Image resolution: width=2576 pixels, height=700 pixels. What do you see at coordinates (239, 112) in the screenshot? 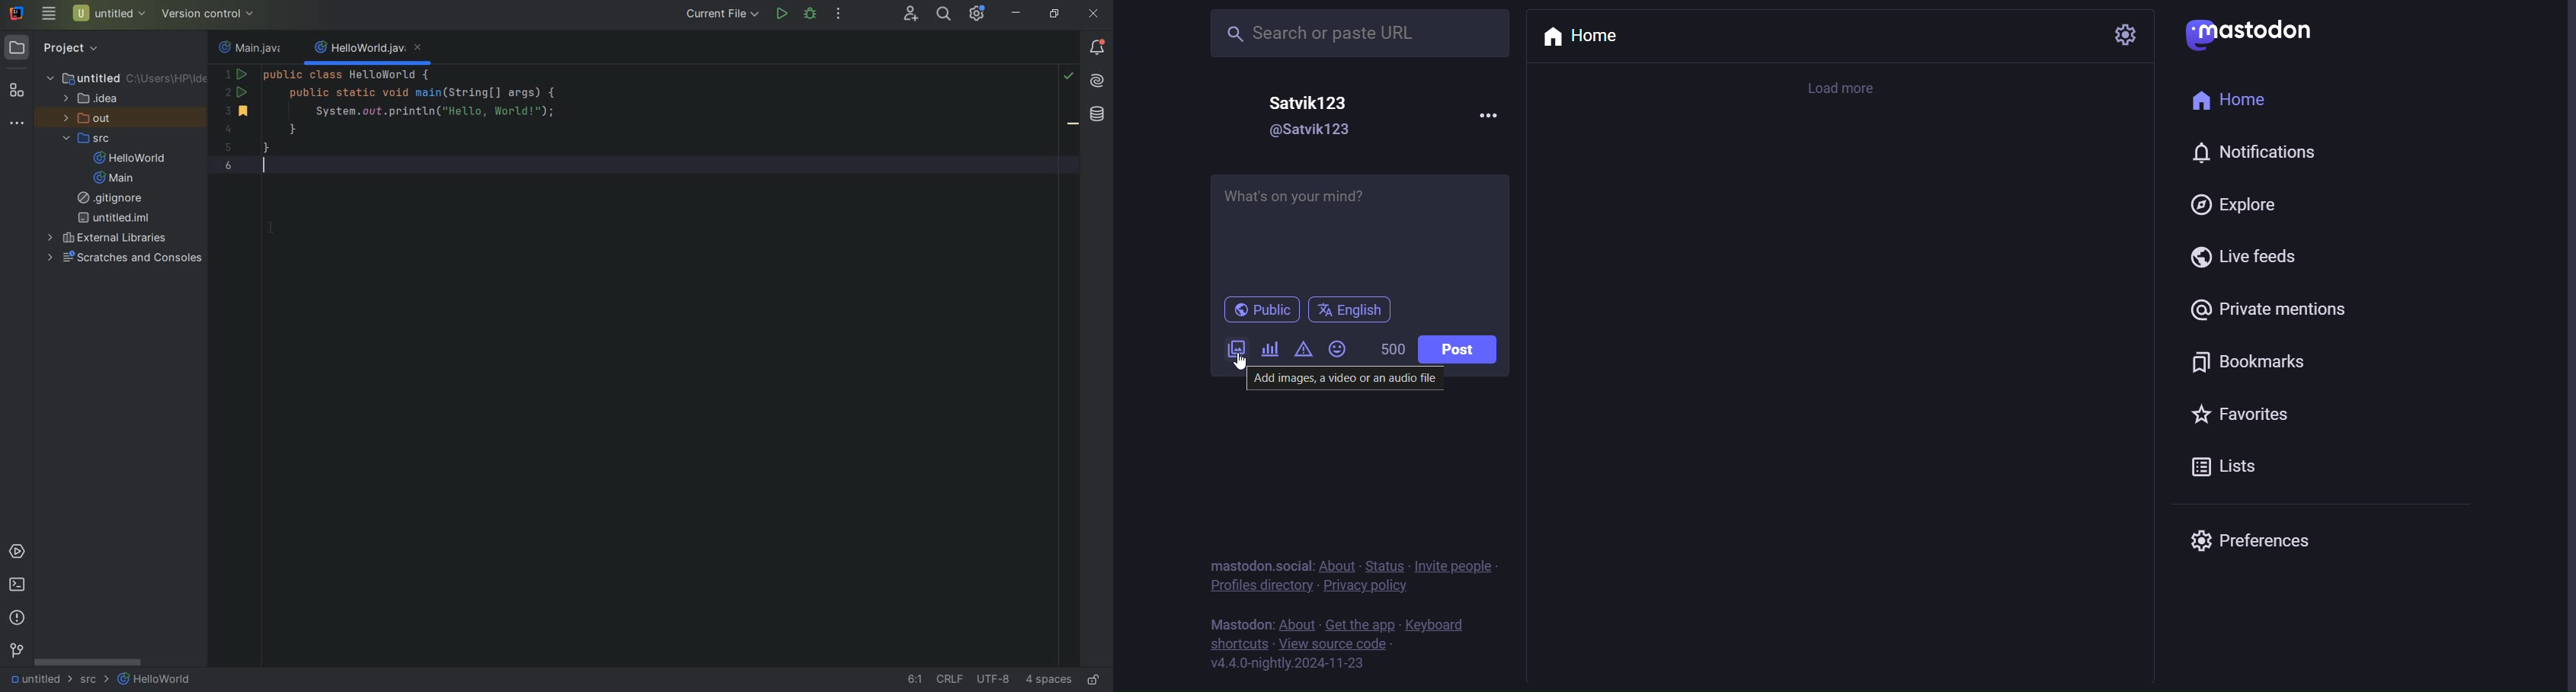
I see `bookmark` at bounding box center [239, 112].